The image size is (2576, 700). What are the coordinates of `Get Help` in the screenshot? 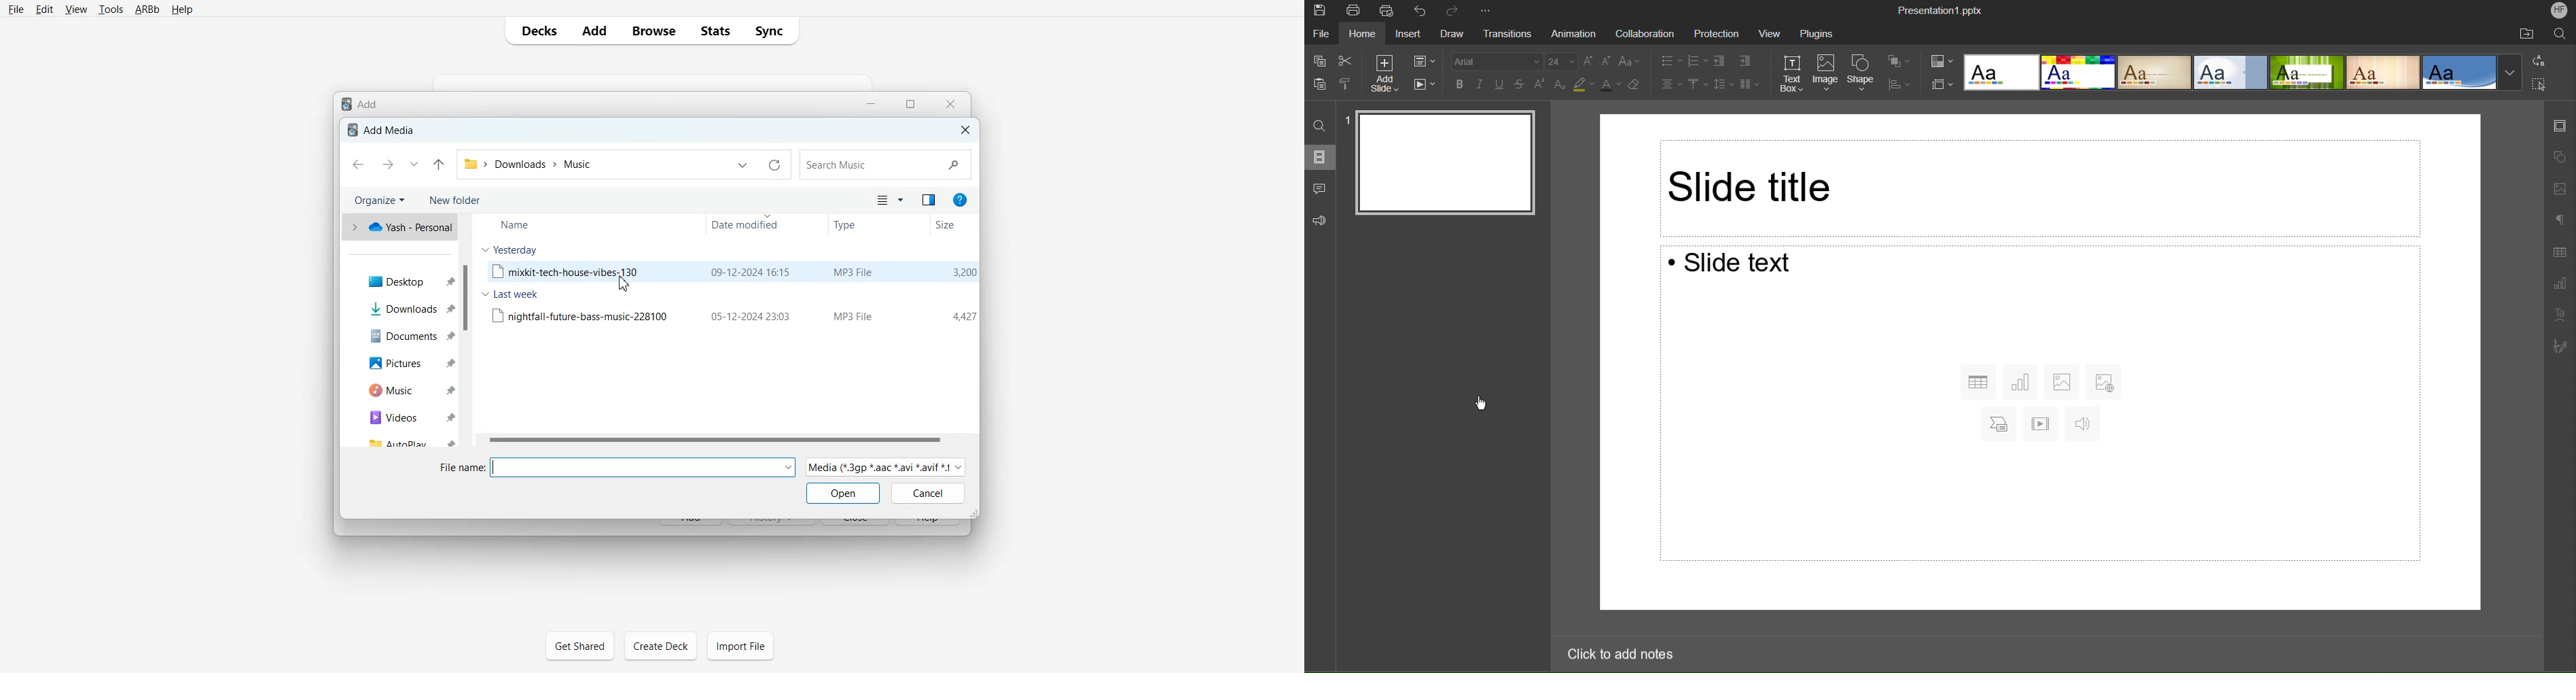 It's located at (962, 200).